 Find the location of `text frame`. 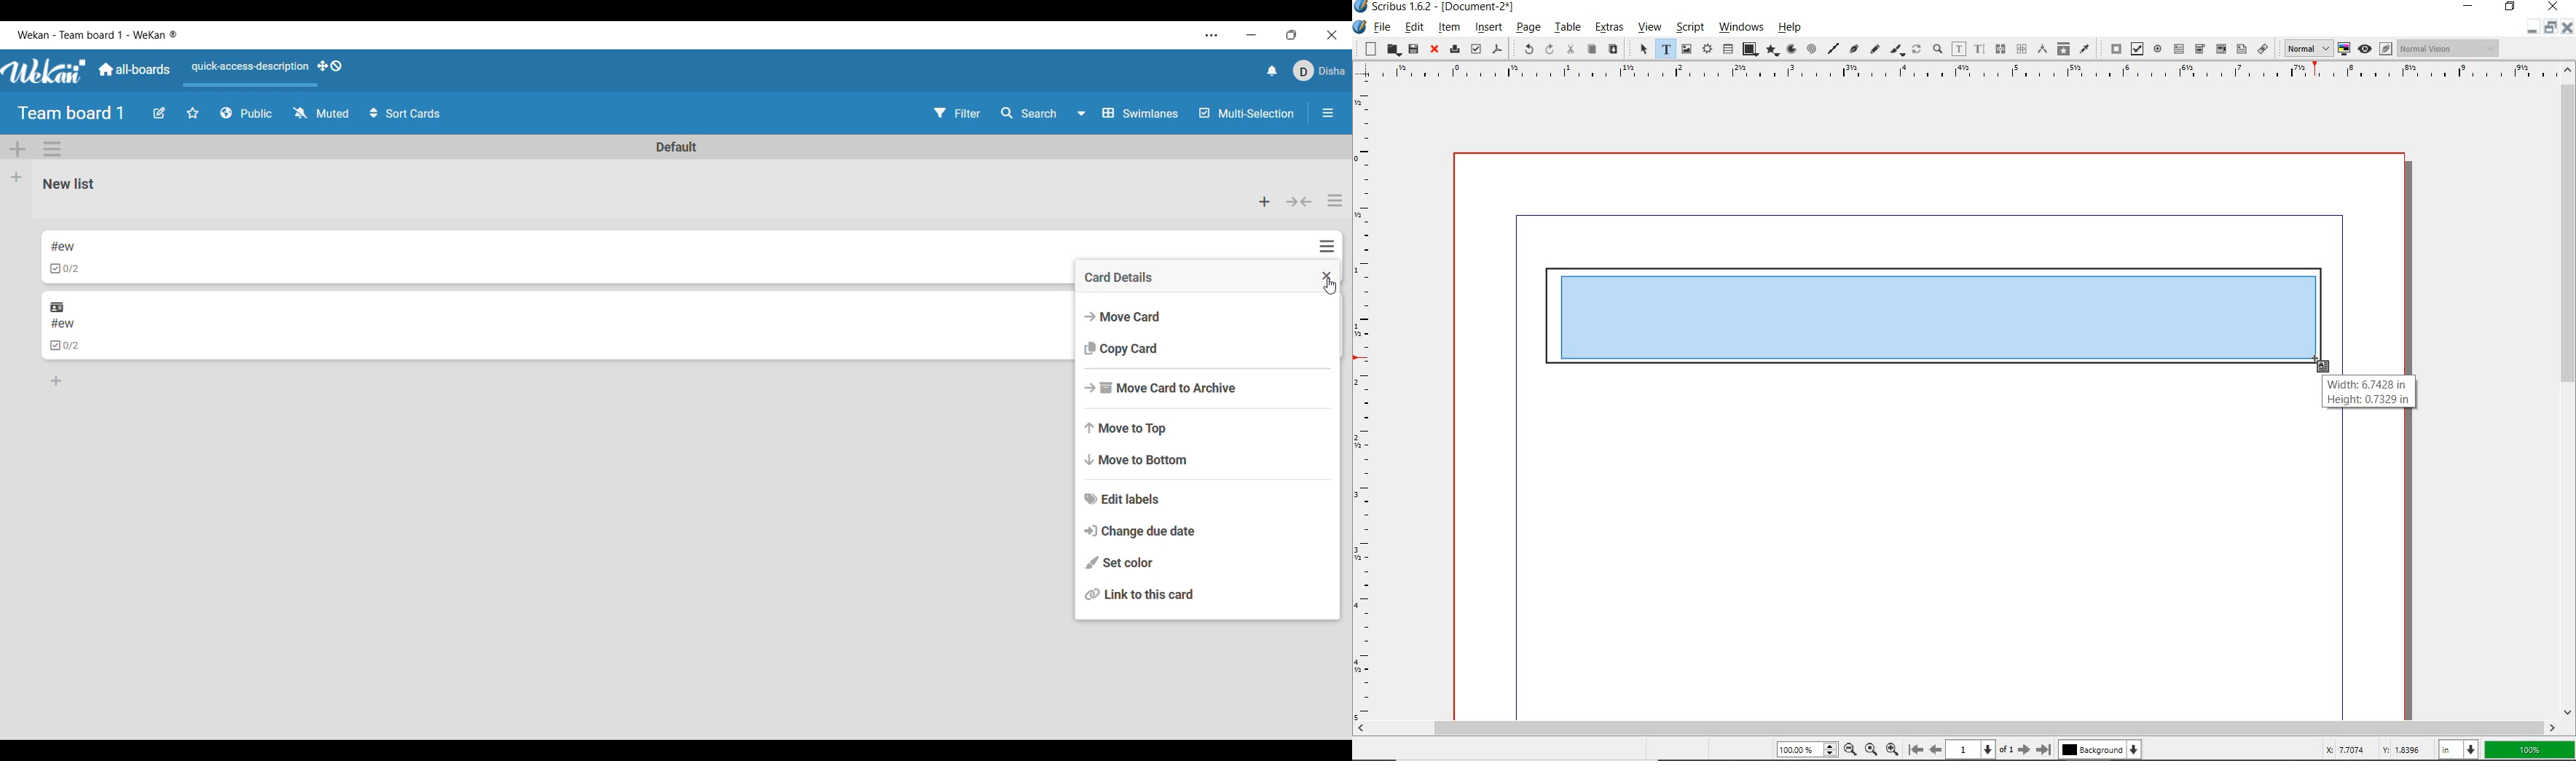

text frame is located at coordinates (1666, 49).